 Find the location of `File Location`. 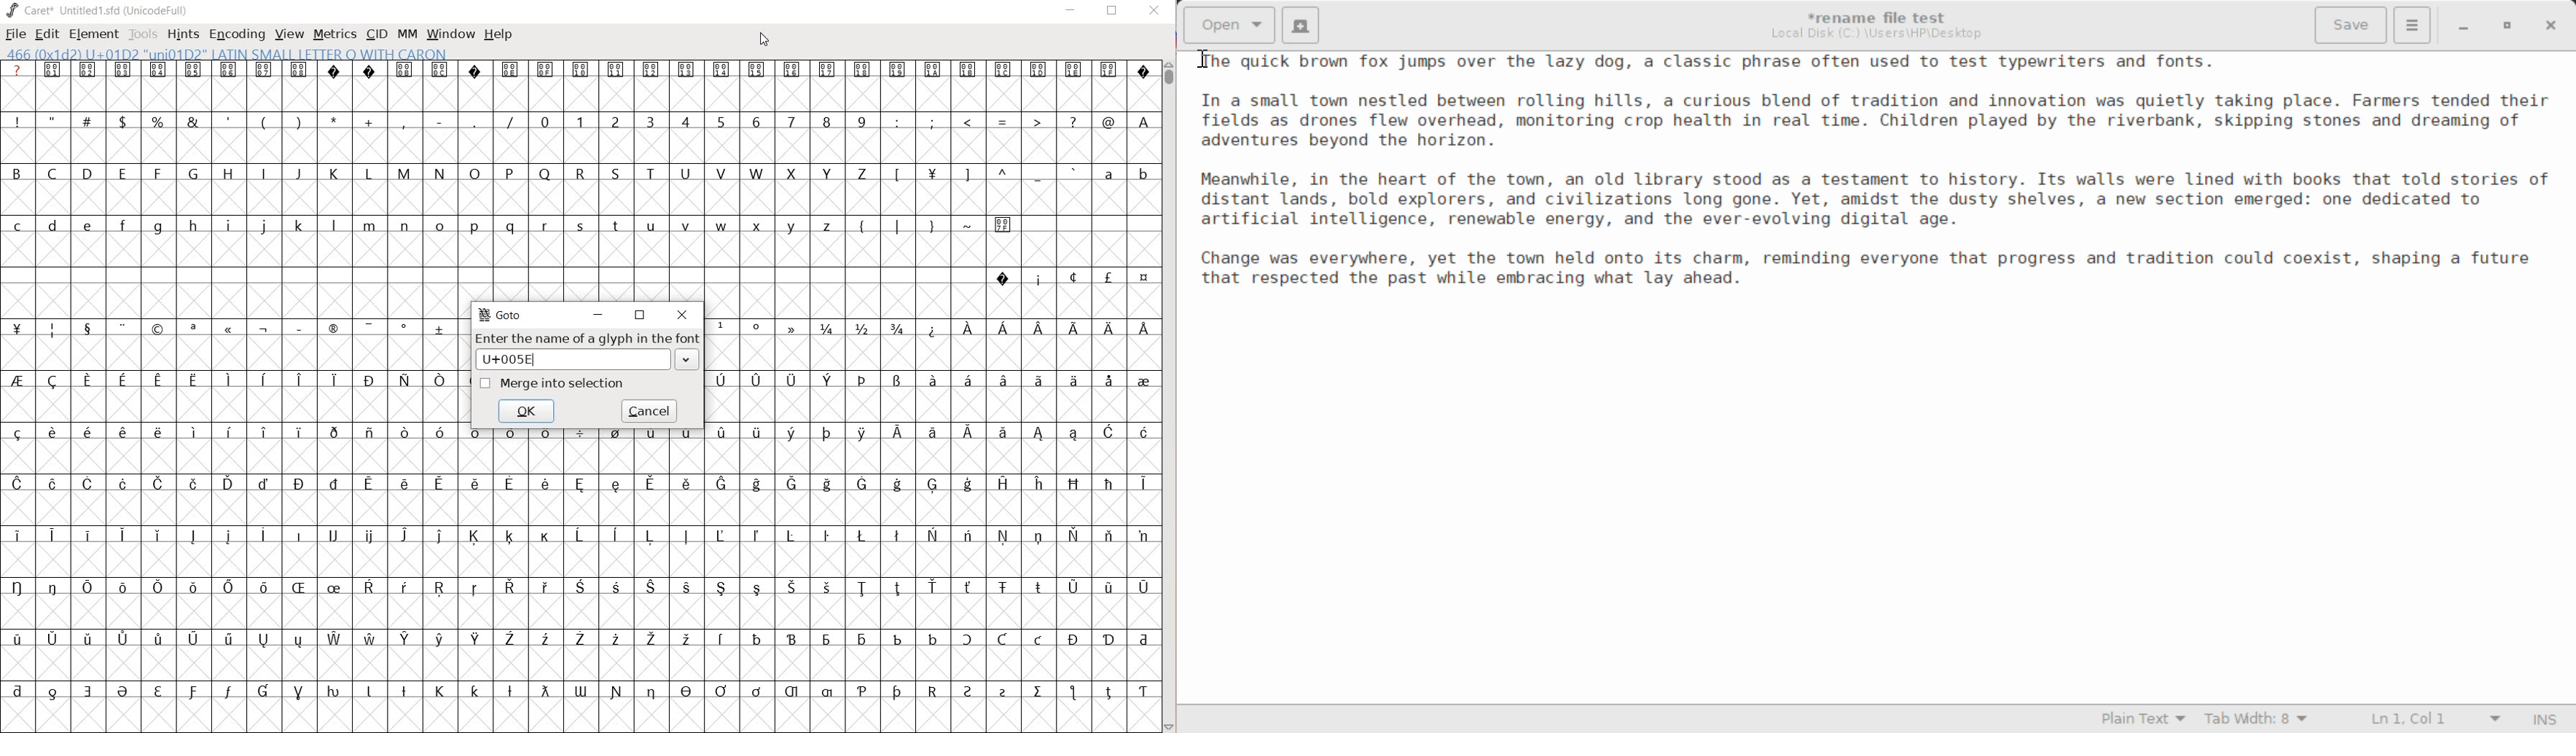

File Location is located at coordinates (1877, 36).